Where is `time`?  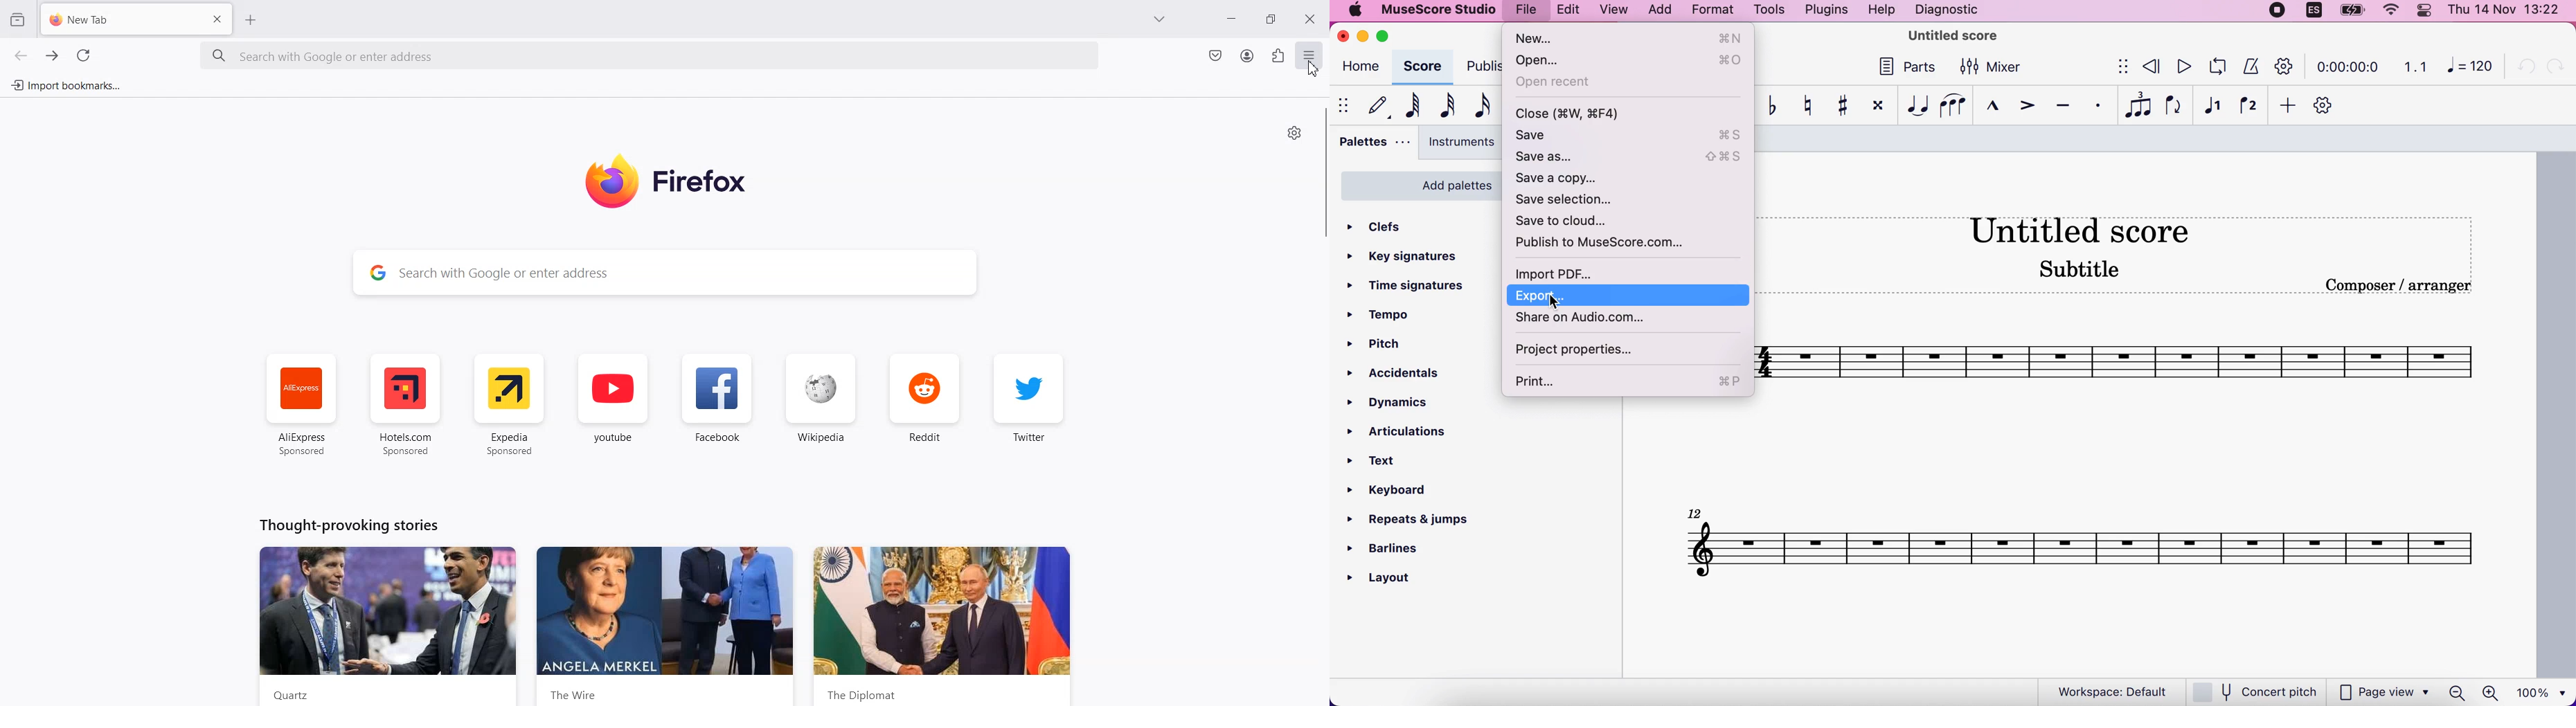 time is located at coordinates (2350, 66).